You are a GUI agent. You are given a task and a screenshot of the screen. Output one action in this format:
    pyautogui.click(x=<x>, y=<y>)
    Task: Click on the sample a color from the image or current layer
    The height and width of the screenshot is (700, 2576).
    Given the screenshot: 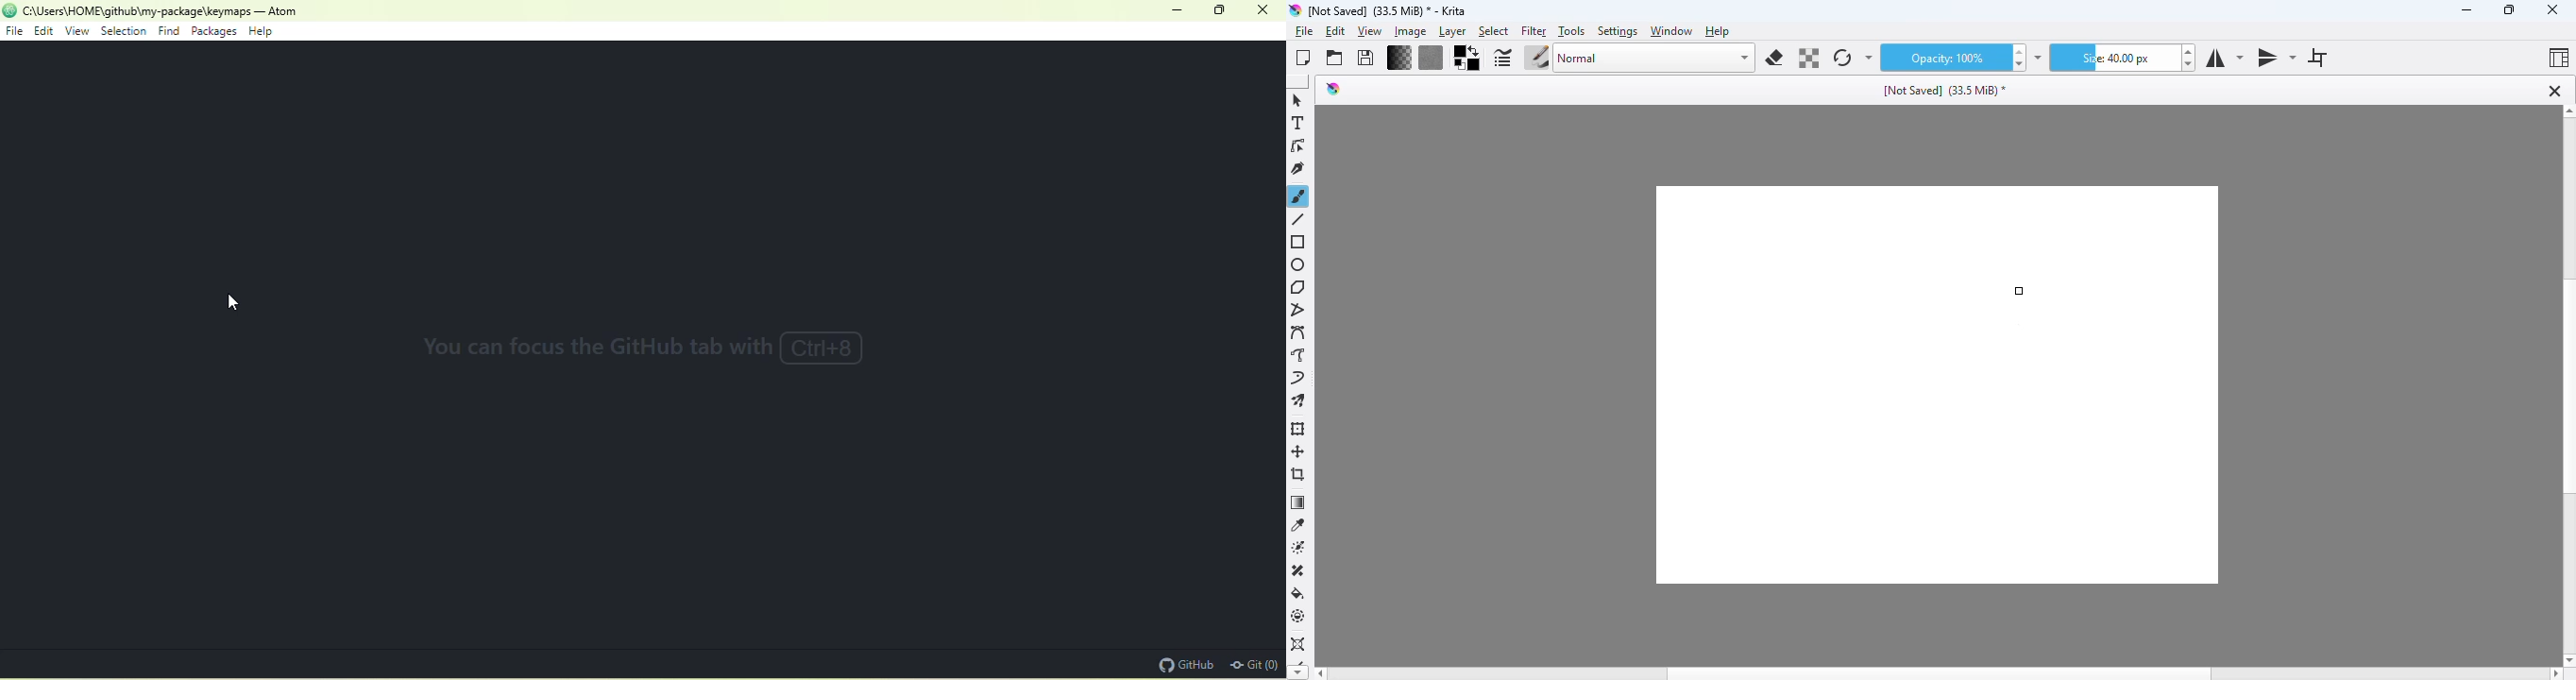 What is the action you would take?
    pyautogui.click(x=1298, y=524)
    